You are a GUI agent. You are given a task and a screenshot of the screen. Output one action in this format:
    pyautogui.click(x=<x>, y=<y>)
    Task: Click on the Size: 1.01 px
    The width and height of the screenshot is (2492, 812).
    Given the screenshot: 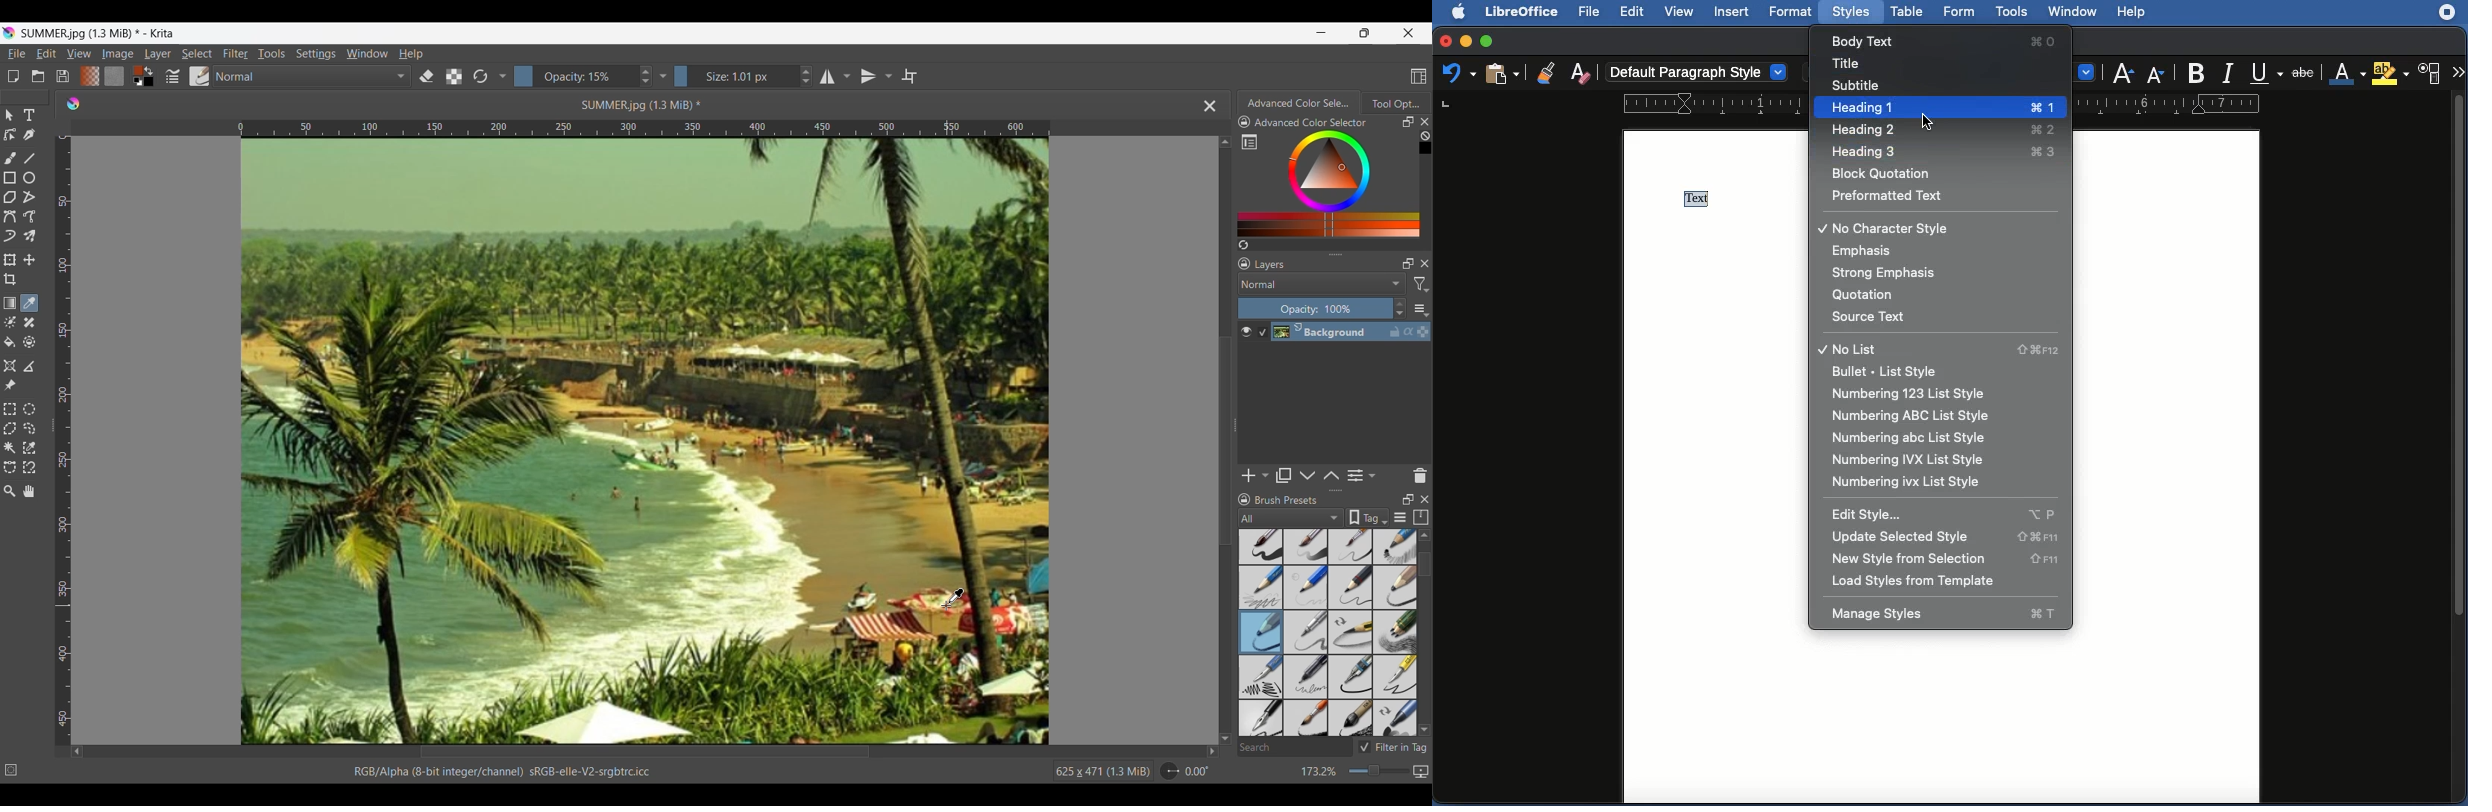 What is the action you would take?
    pyautogui.click(x=735, y=76)
    